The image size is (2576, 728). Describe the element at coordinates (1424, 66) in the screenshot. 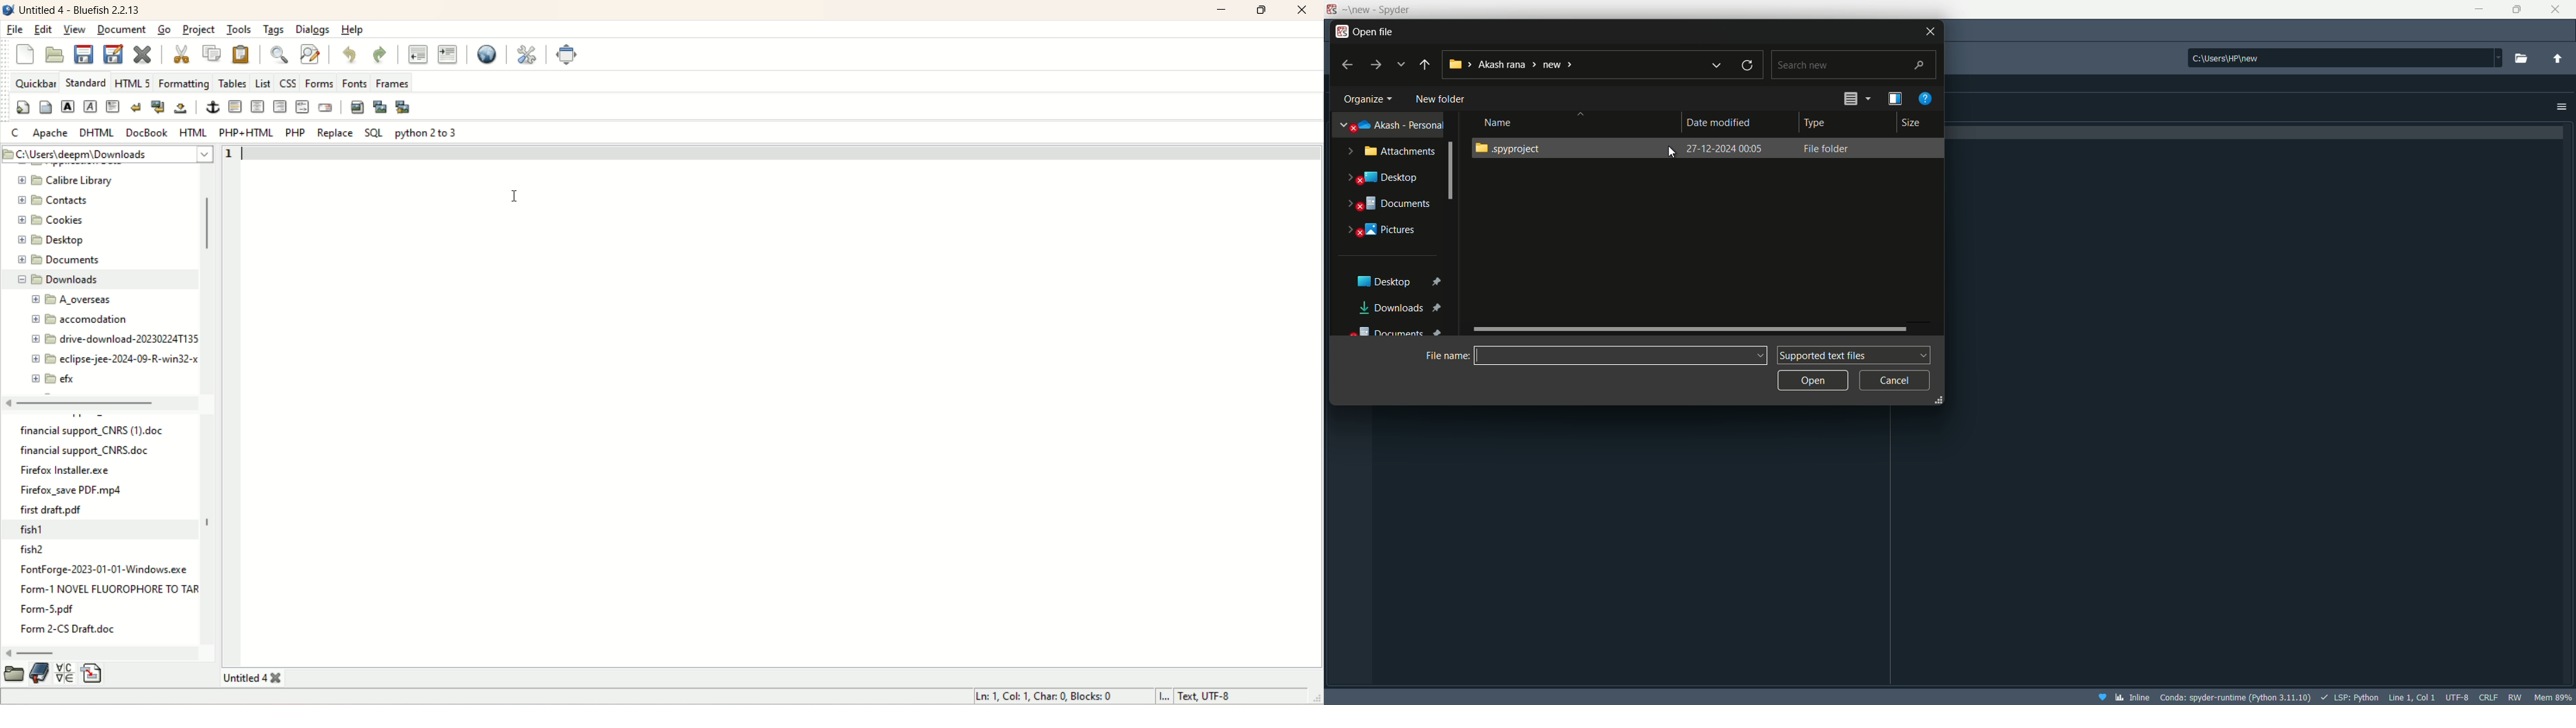

I see `back` at that location.